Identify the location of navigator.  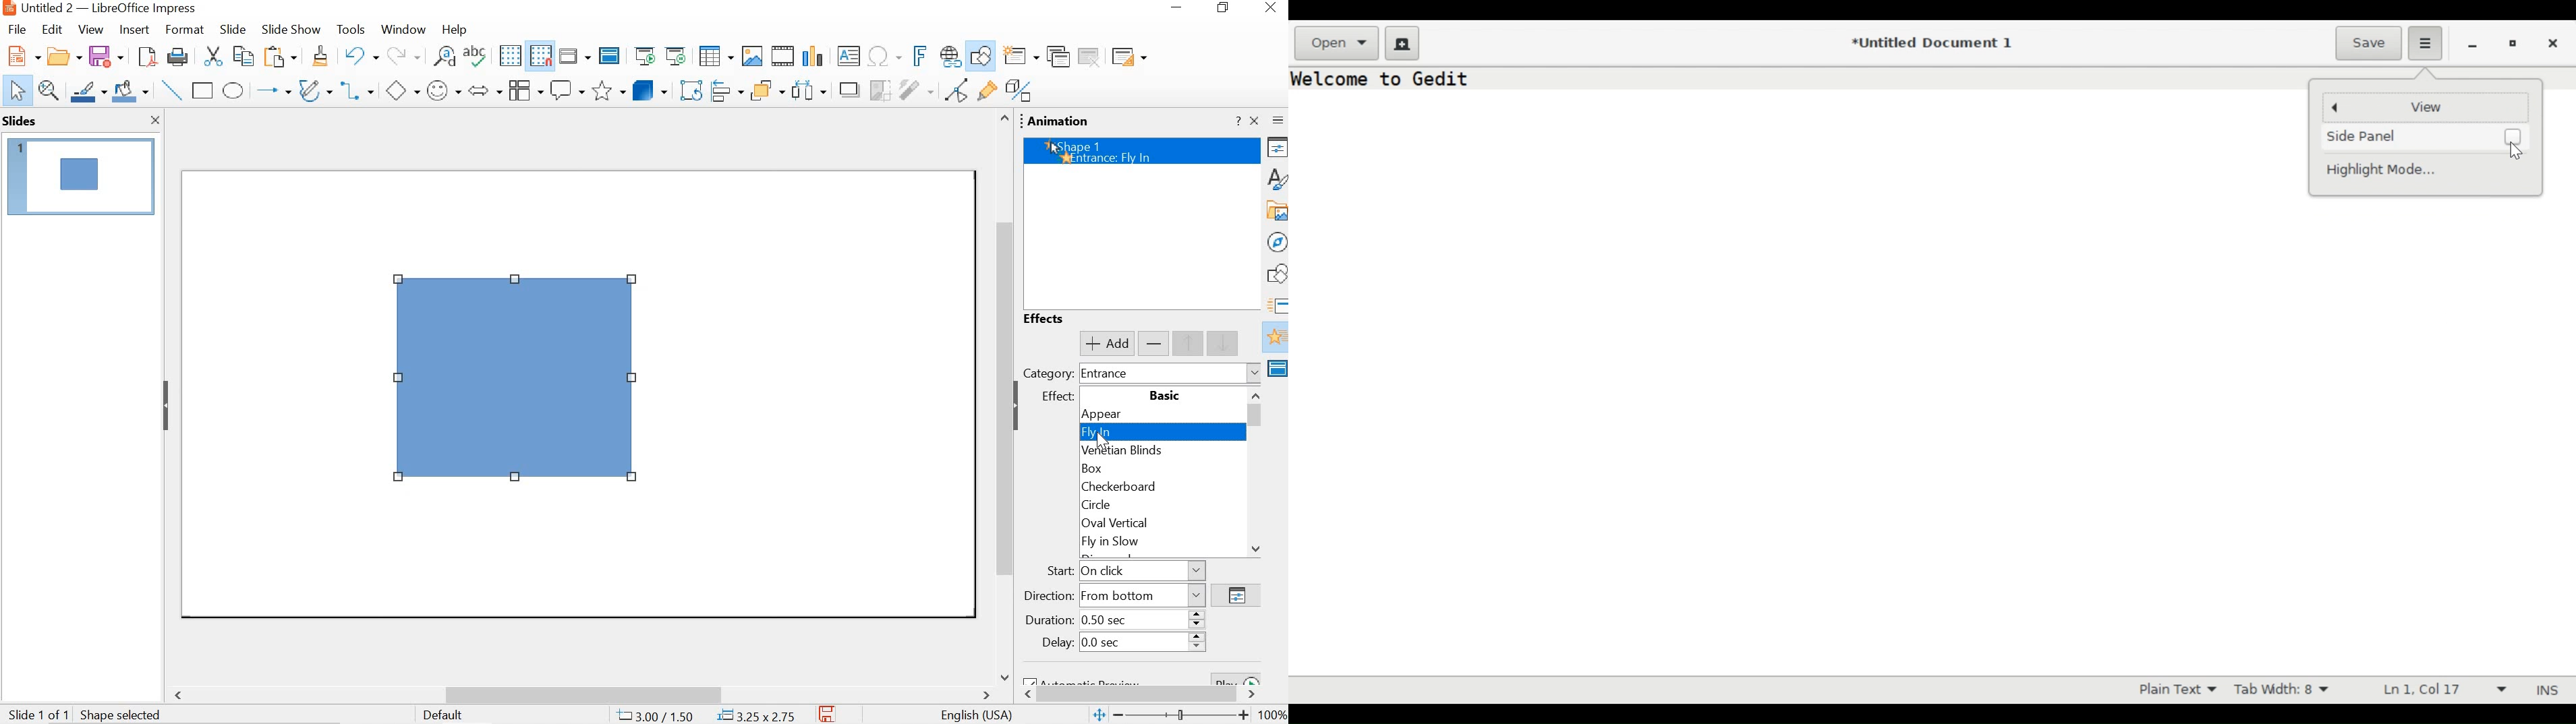
(1277, 240).